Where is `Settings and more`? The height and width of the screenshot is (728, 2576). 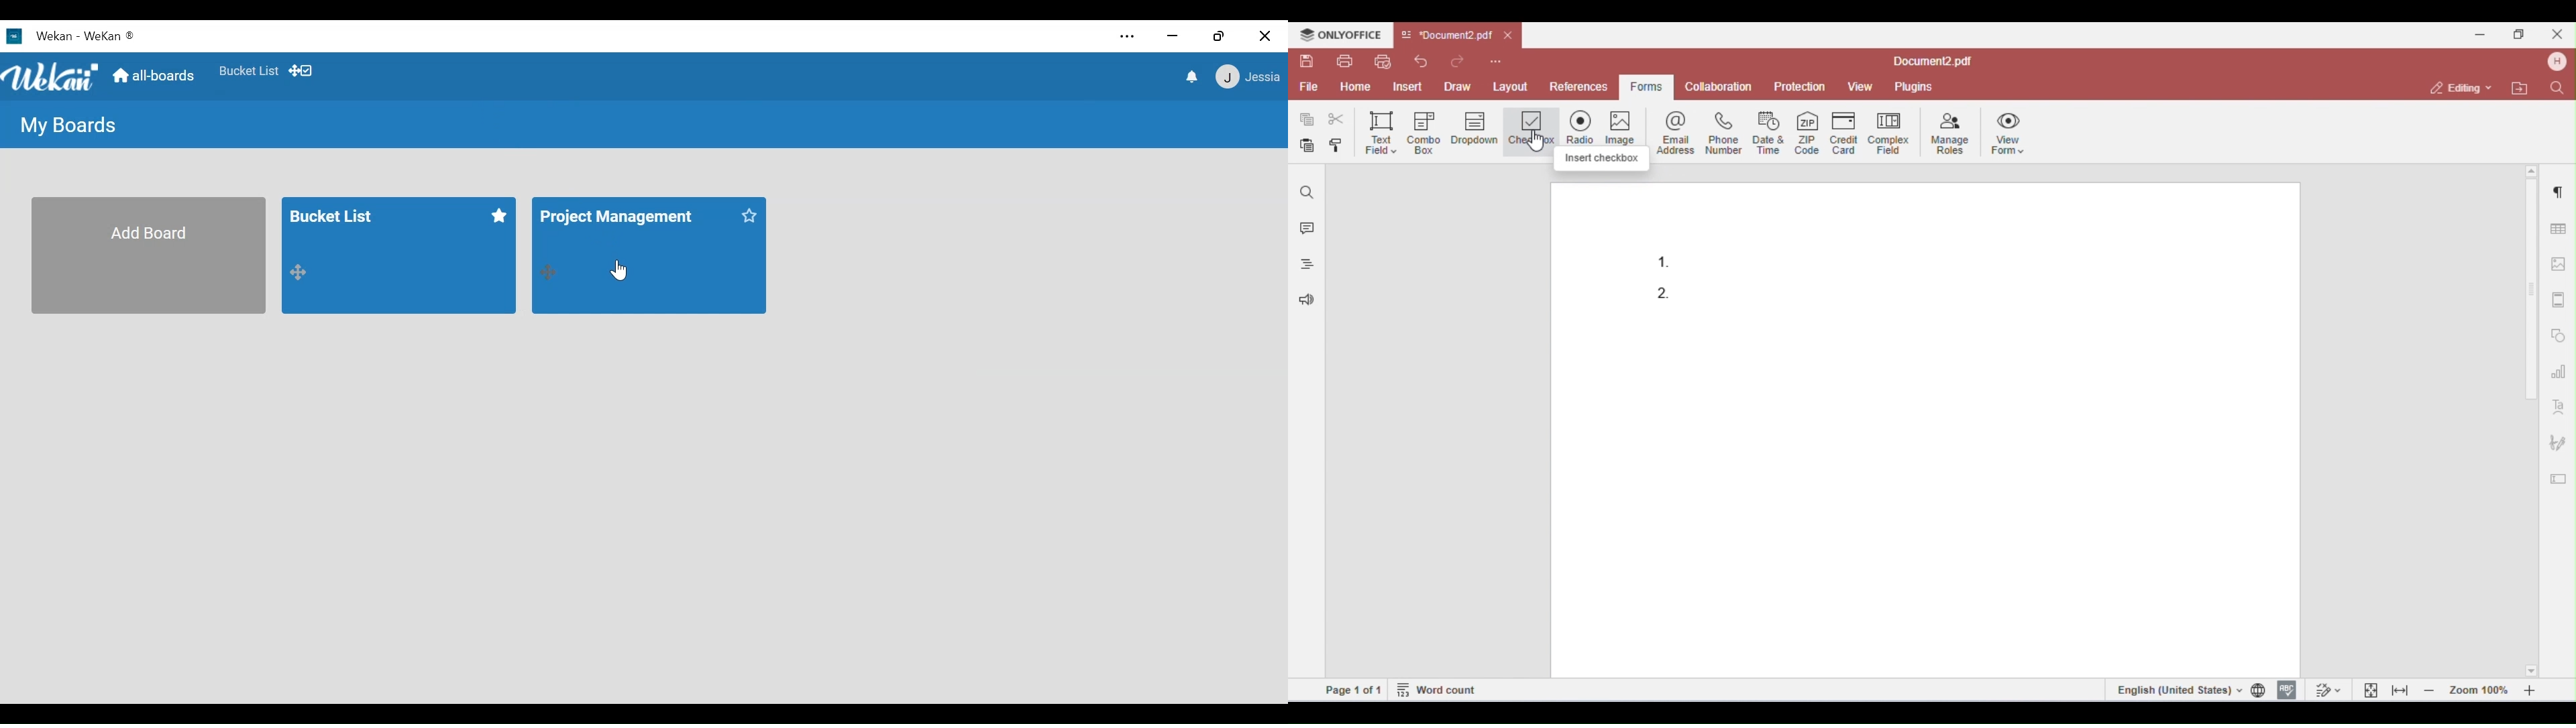 Settings and more is located at coordinates (1129, 36).